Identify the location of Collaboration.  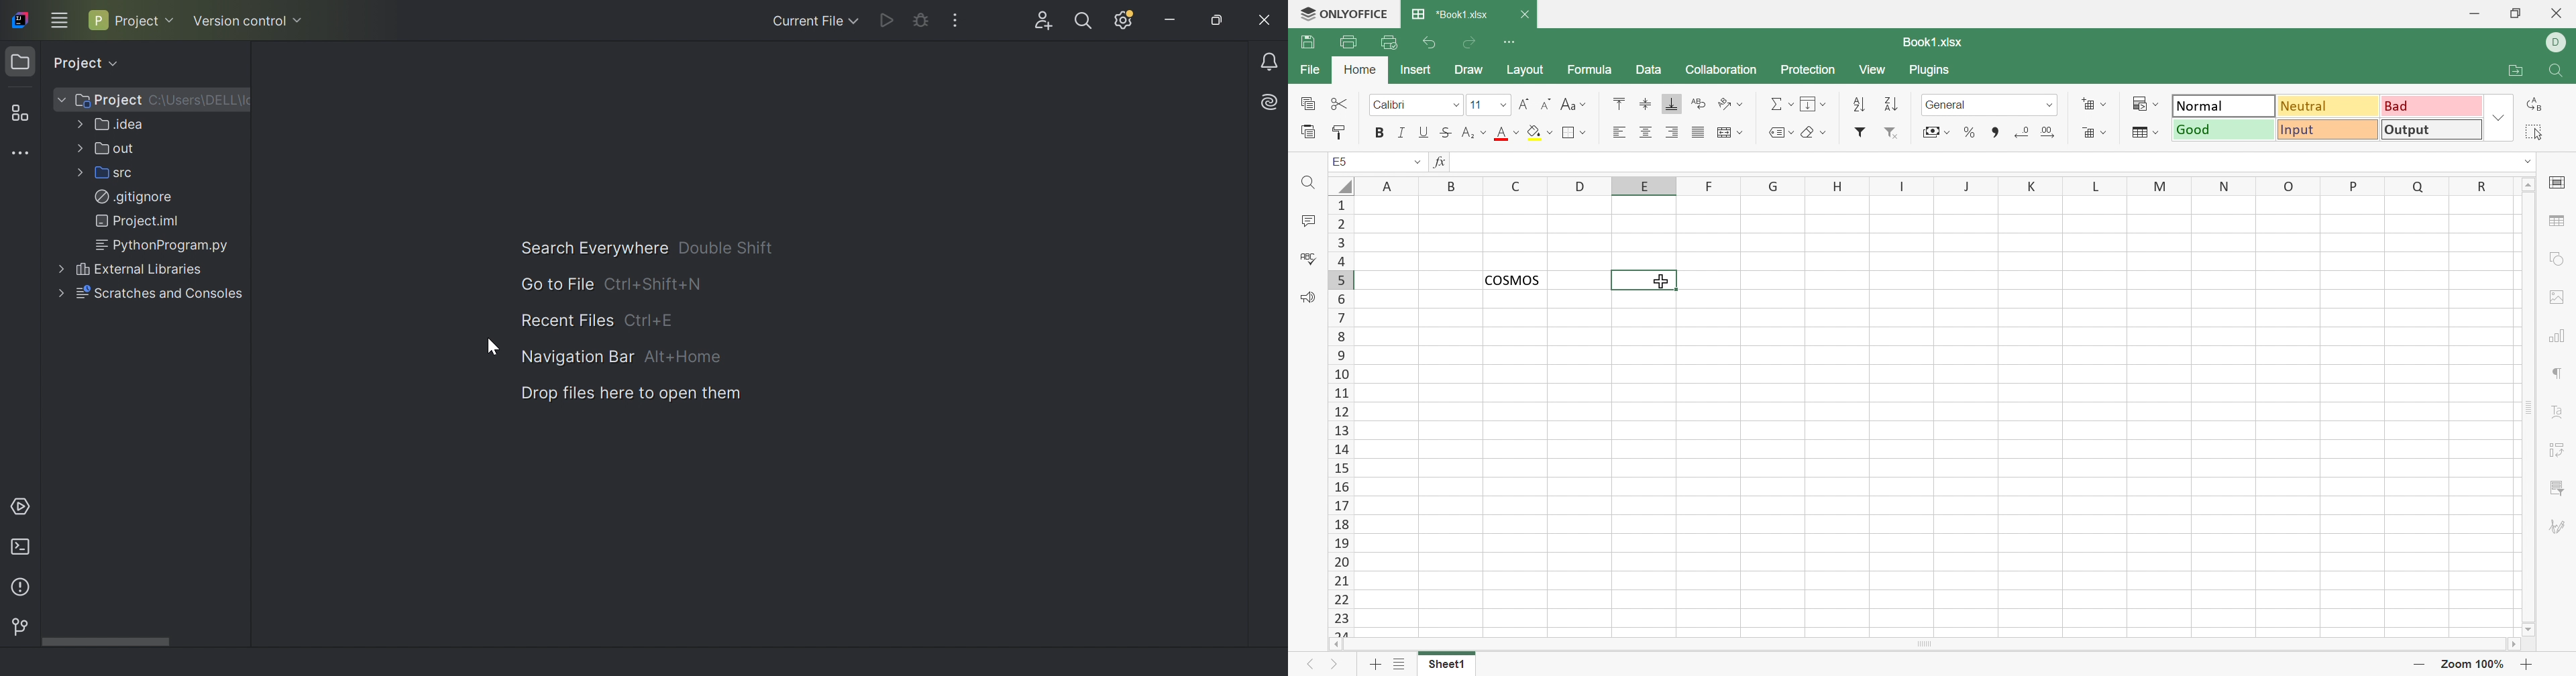
(1722, 70).